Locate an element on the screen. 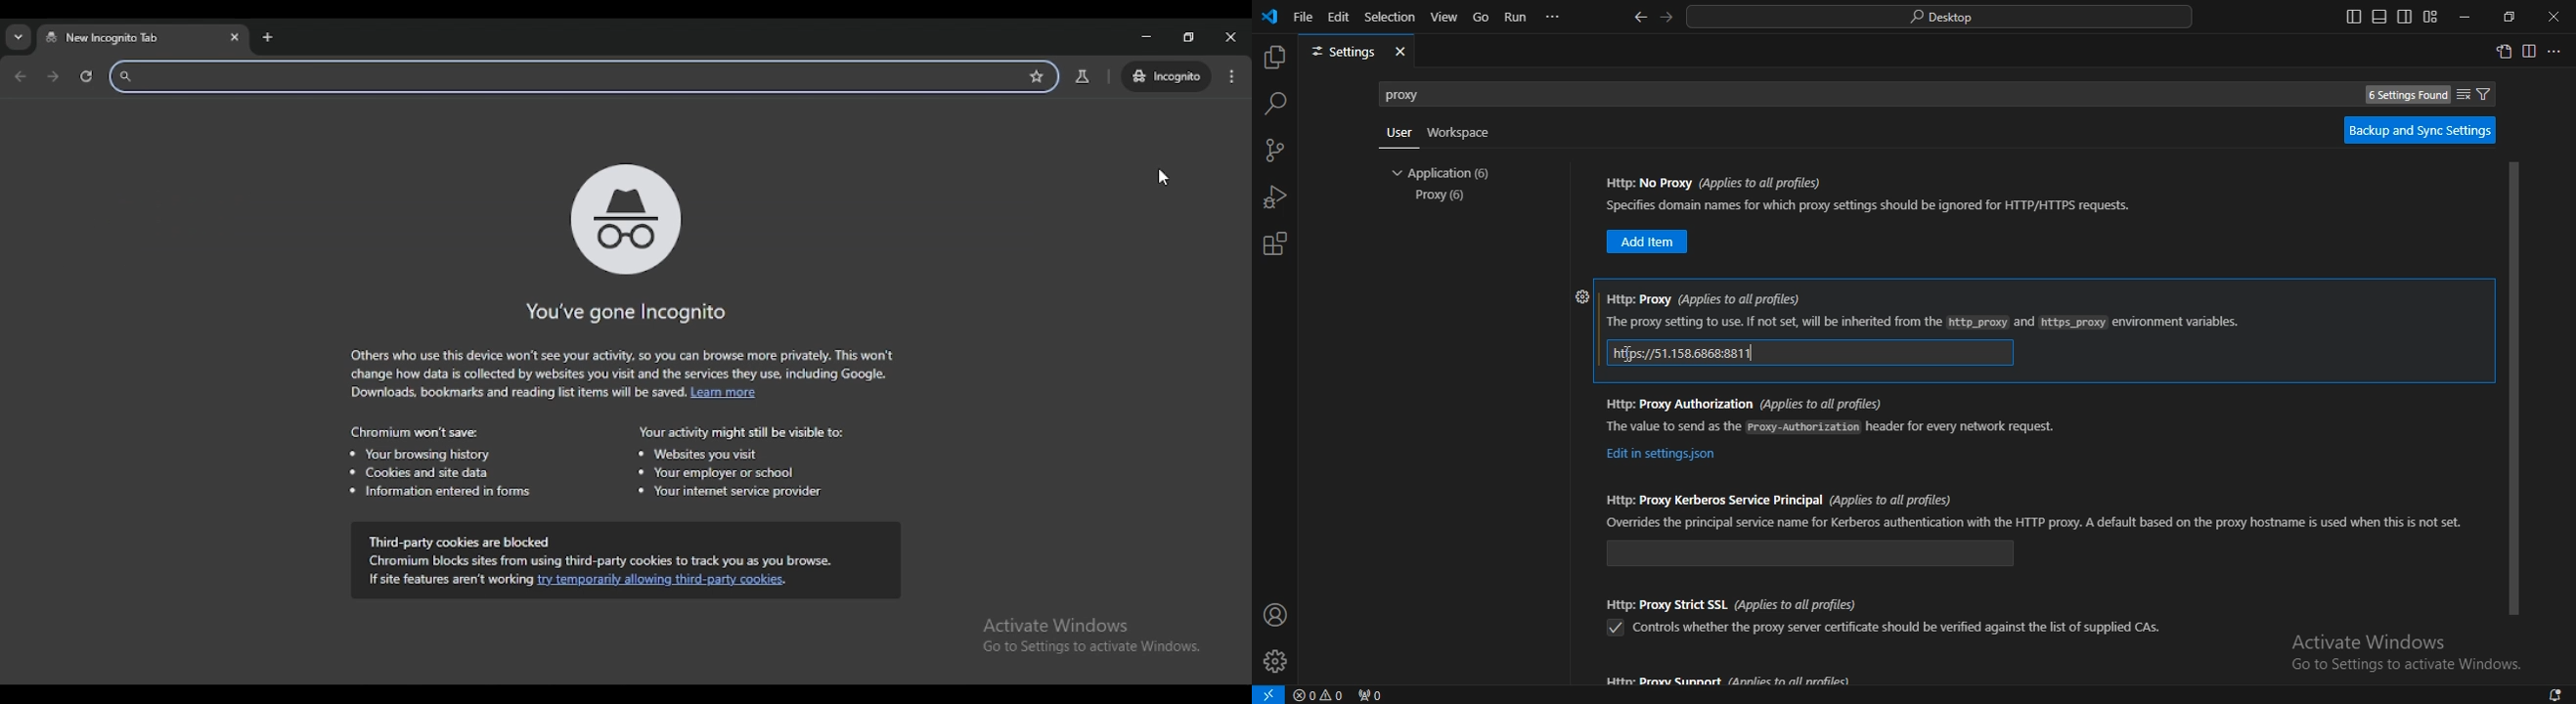  search bar is located at coordinates (555, 76).